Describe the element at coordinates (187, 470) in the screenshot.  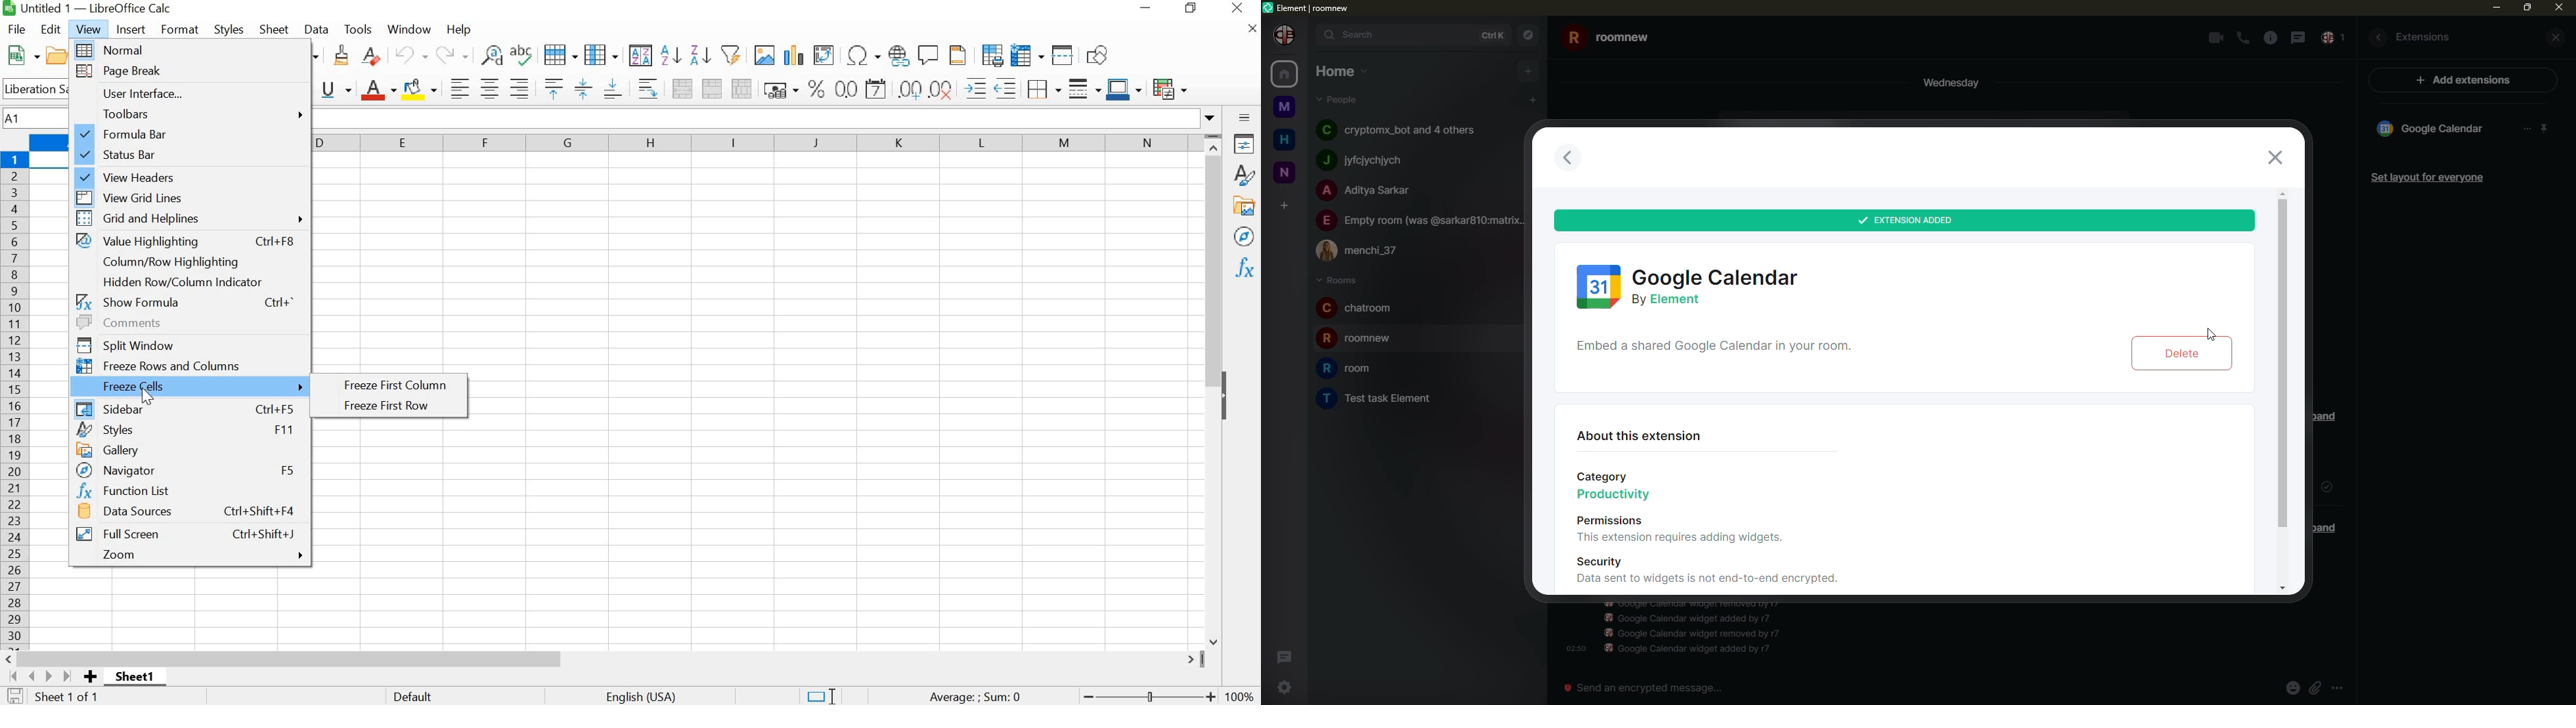
I see `NAVIGATOR` at that location.